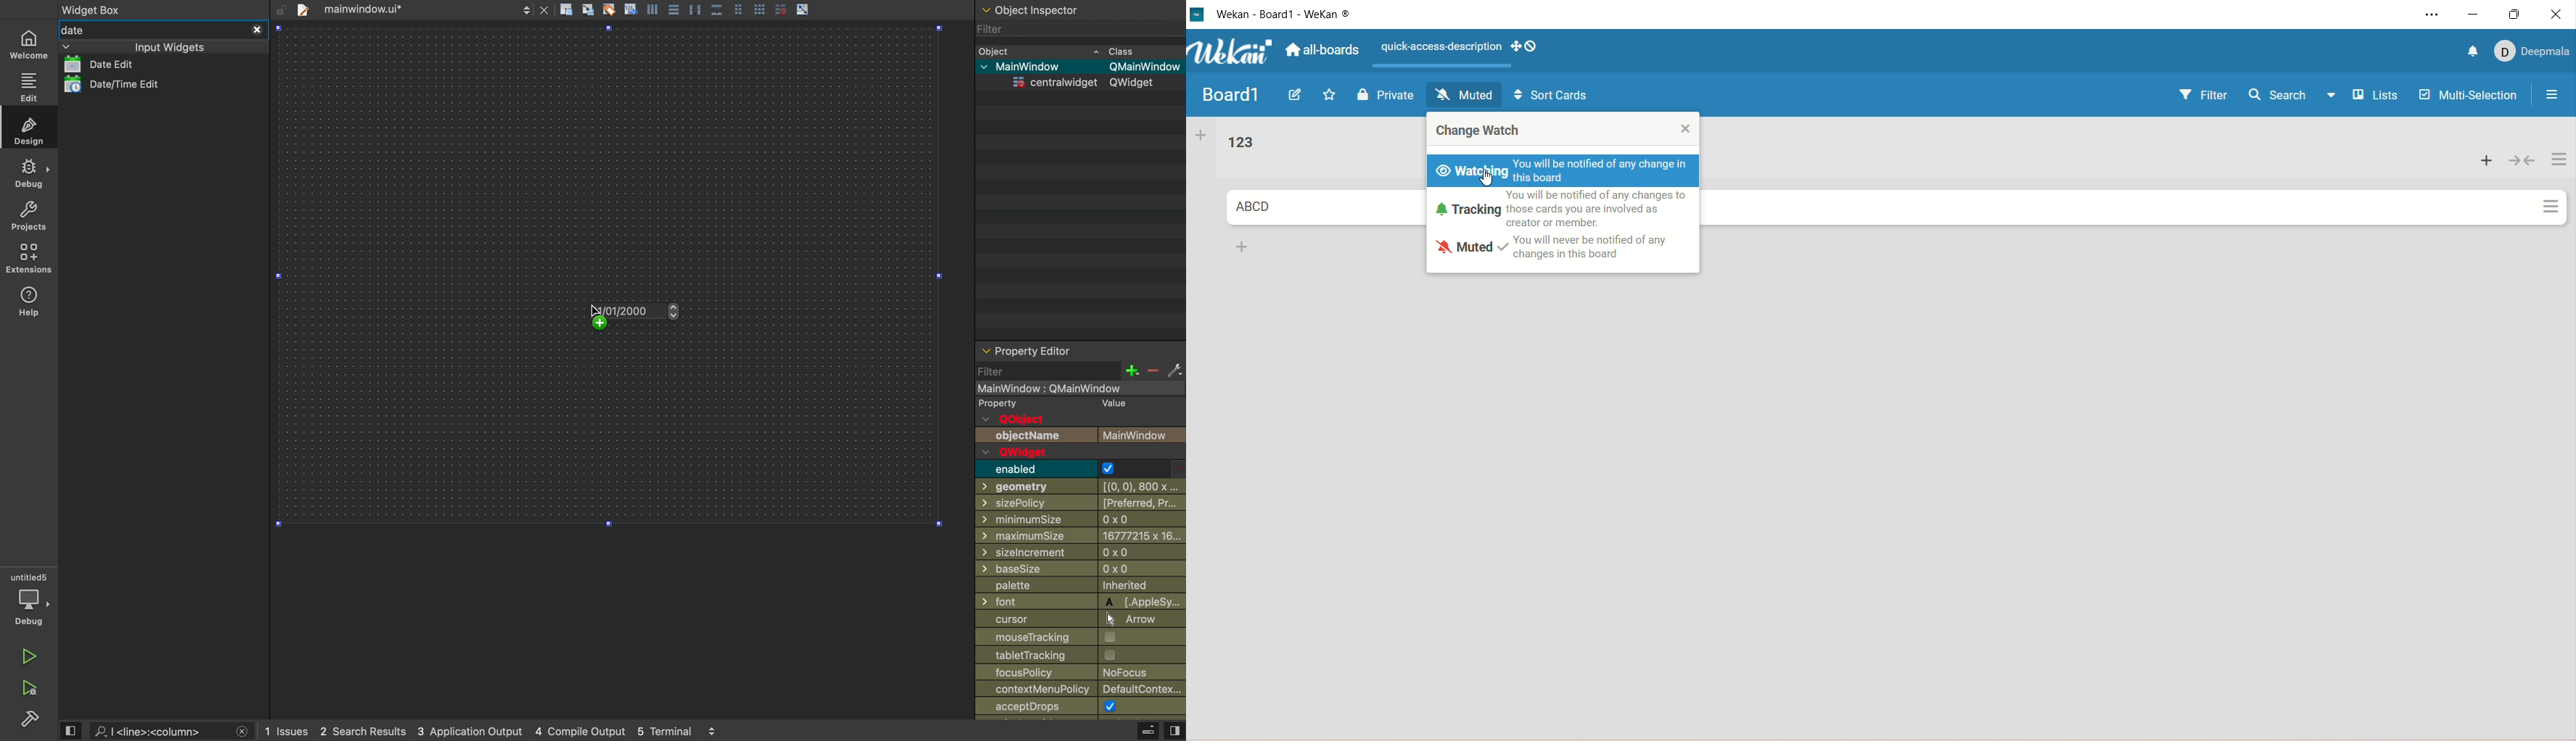 The height and width of the screenshot is (756, 2576). Describe the element at coordinates (1054, 453) in the screenshot. I see `q widget` at that location.